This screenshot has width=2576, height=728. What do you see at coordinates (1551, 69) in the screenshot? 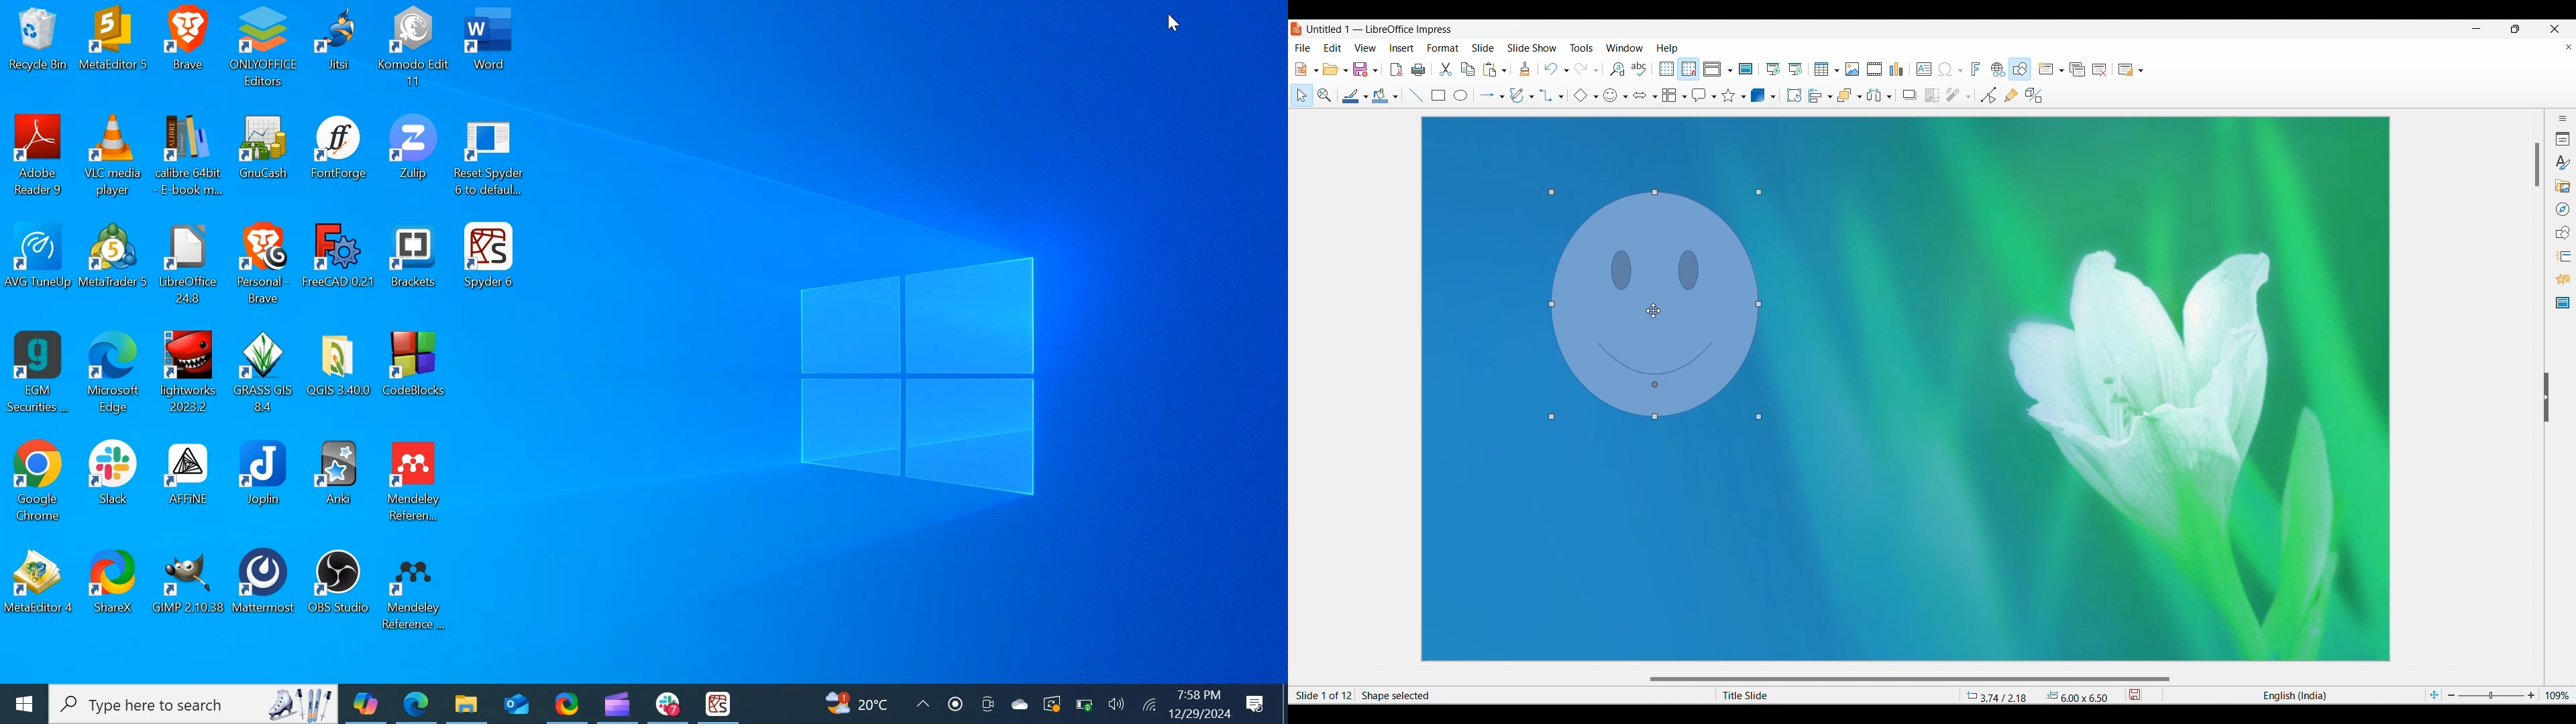
I see `Undo` at bounding box center [1551, 69].